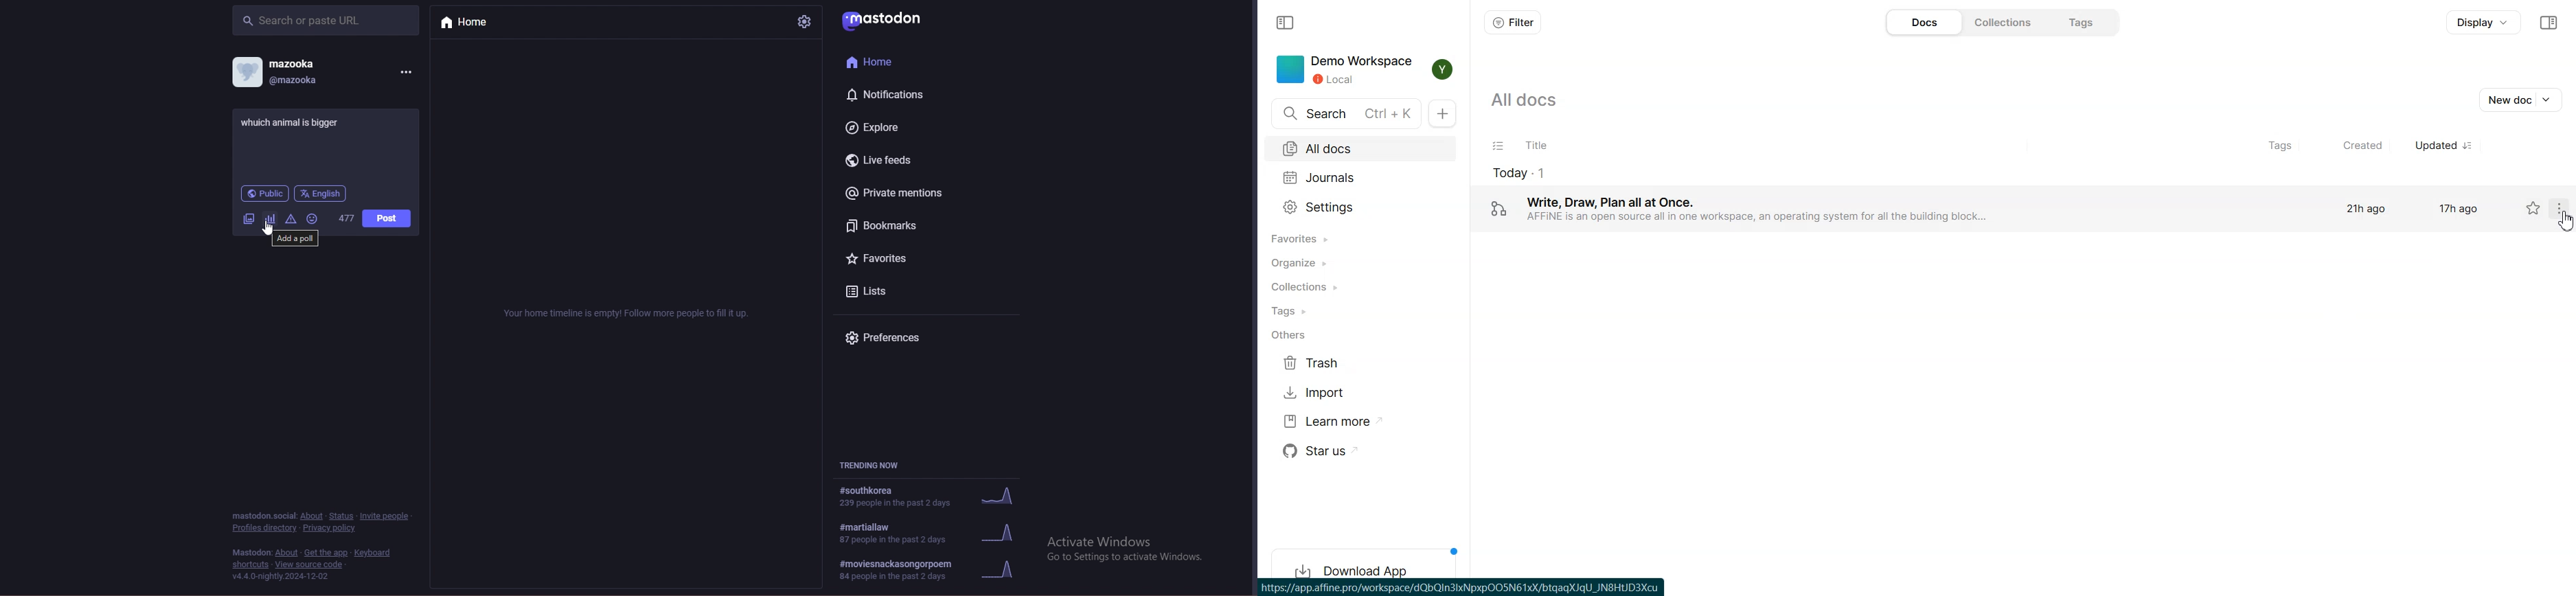  What do you see at coordinates (2083, 23) in the screenshot?
I see `Tags` at bounding box center [2083, 23].